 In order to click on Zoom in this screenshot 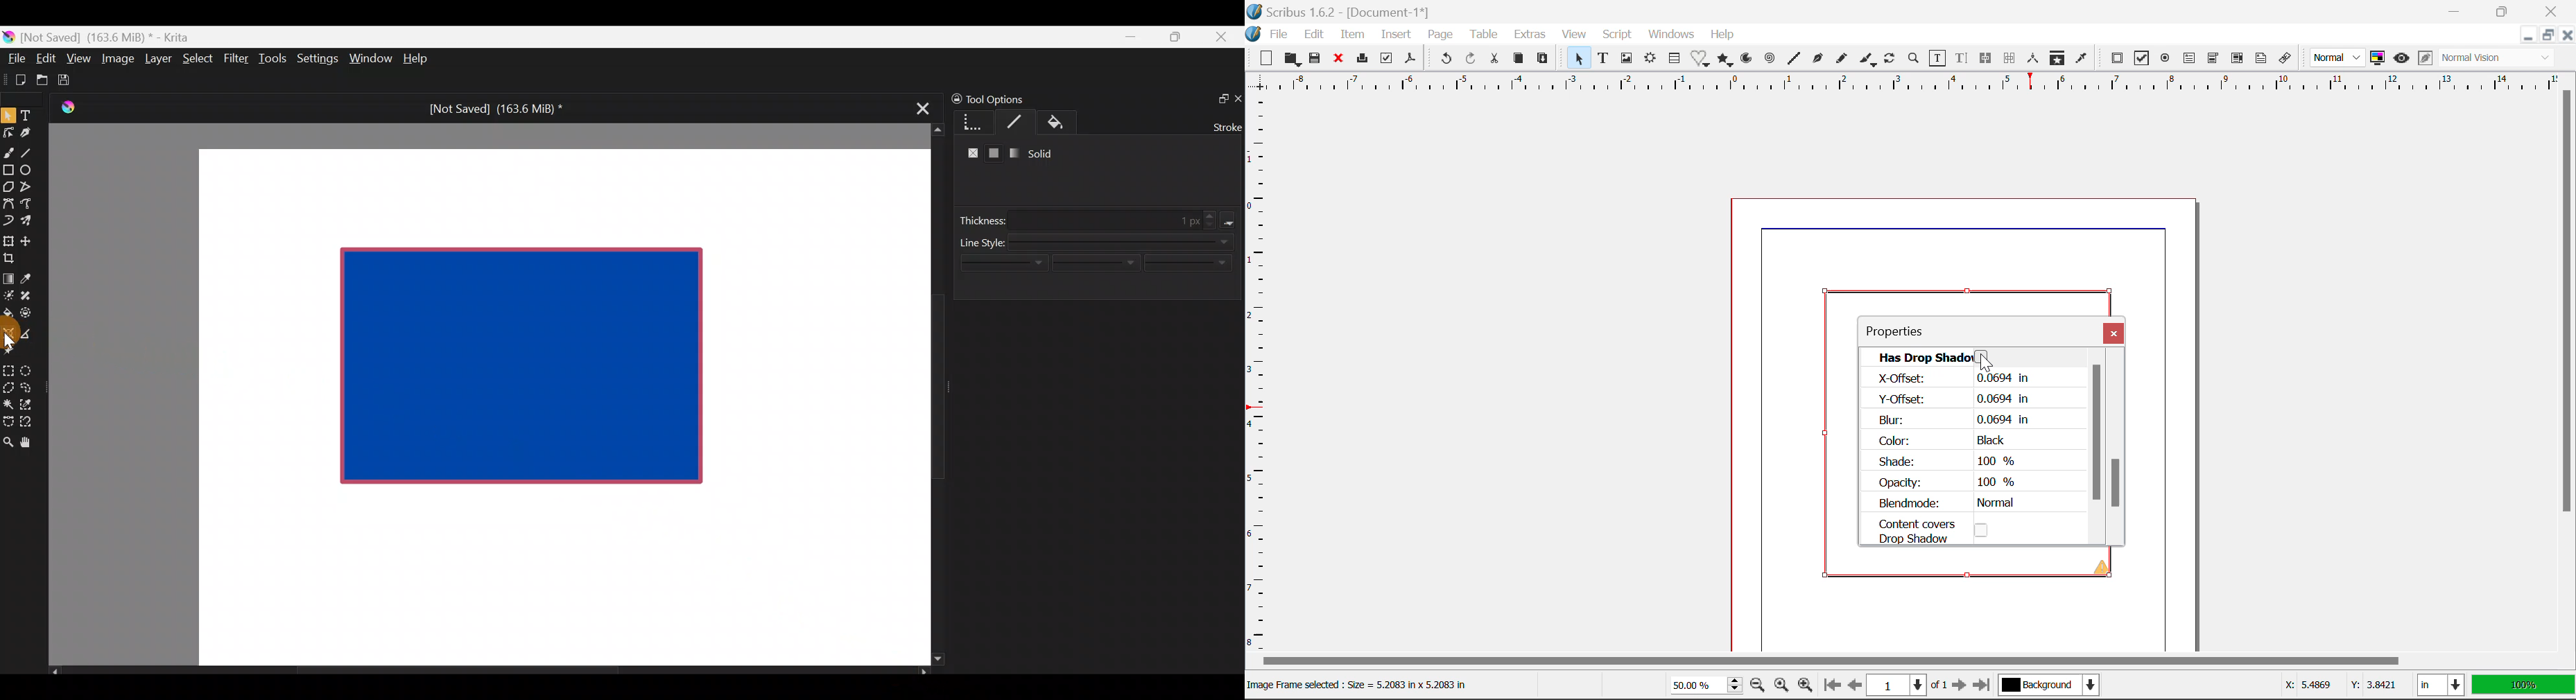, I will do `click(1915, 60)`.